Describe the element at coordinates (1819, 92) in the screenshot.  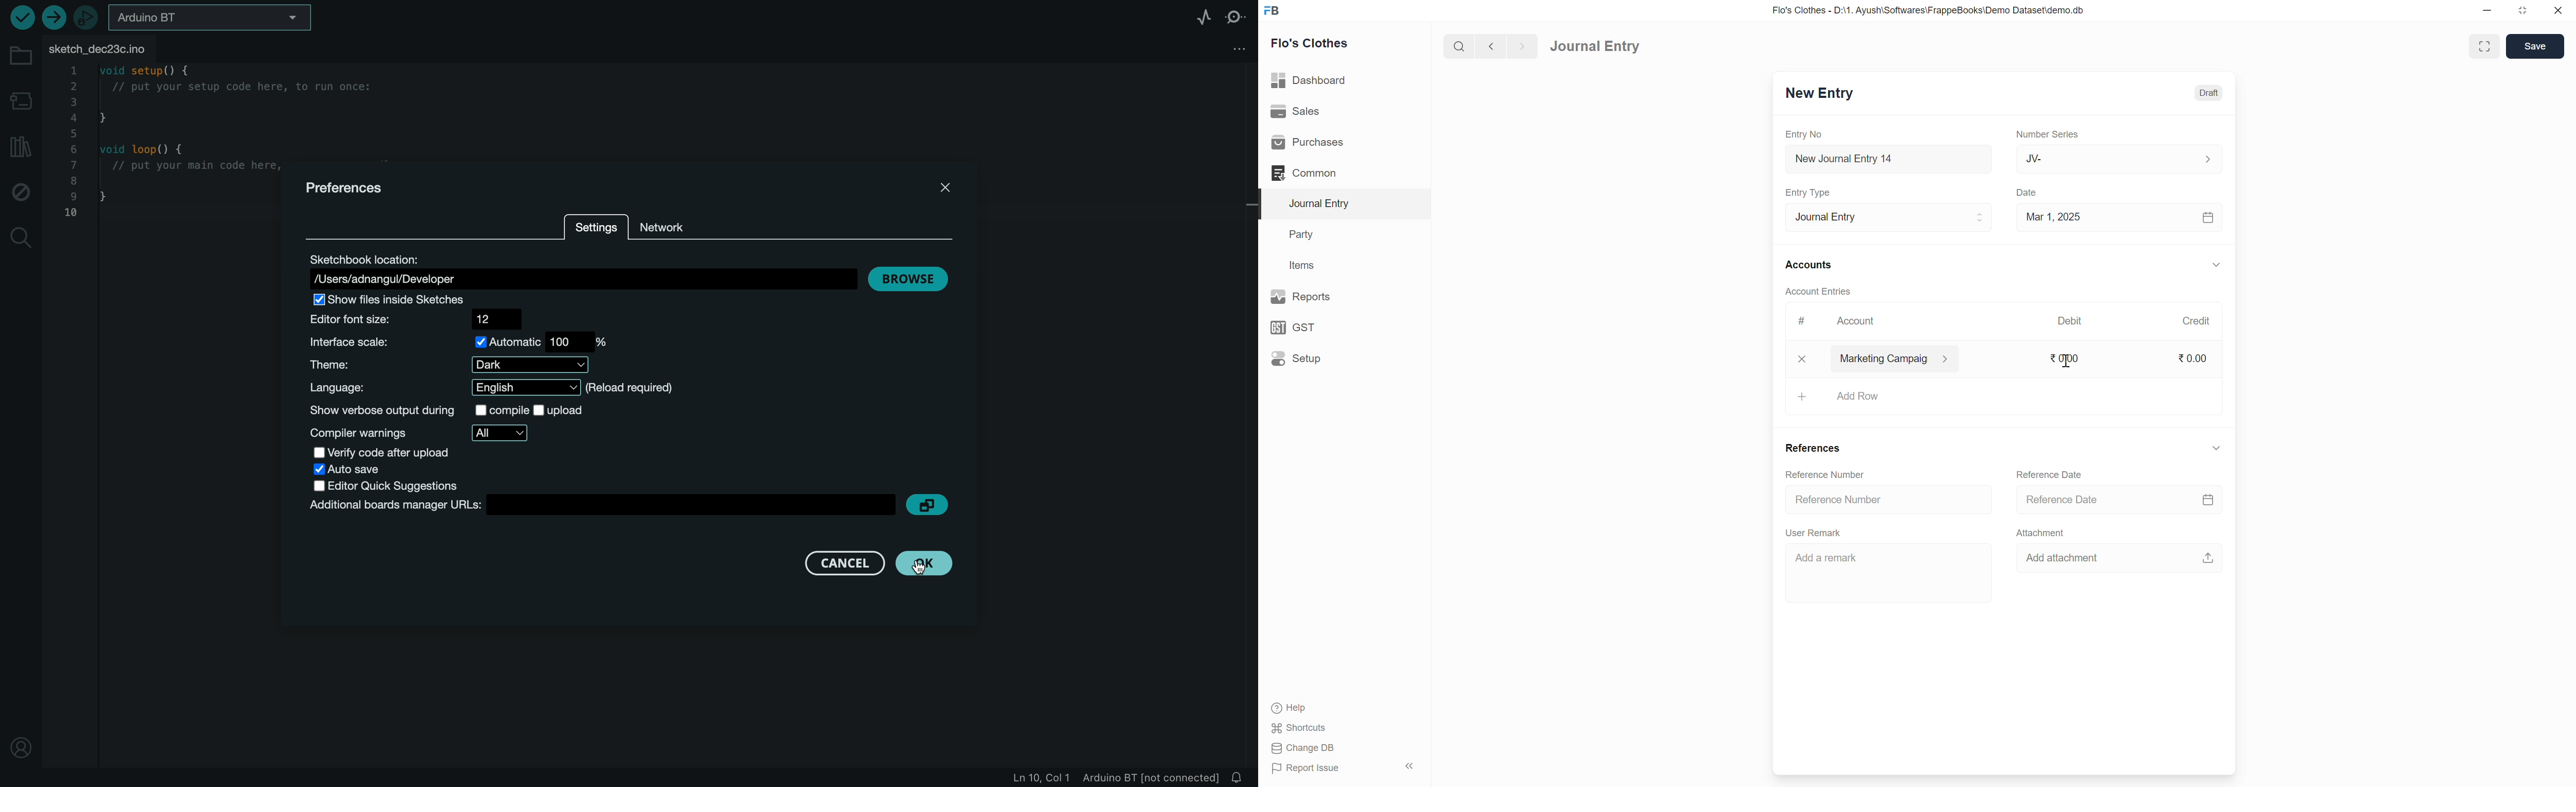
I see `New Entry` at that location.